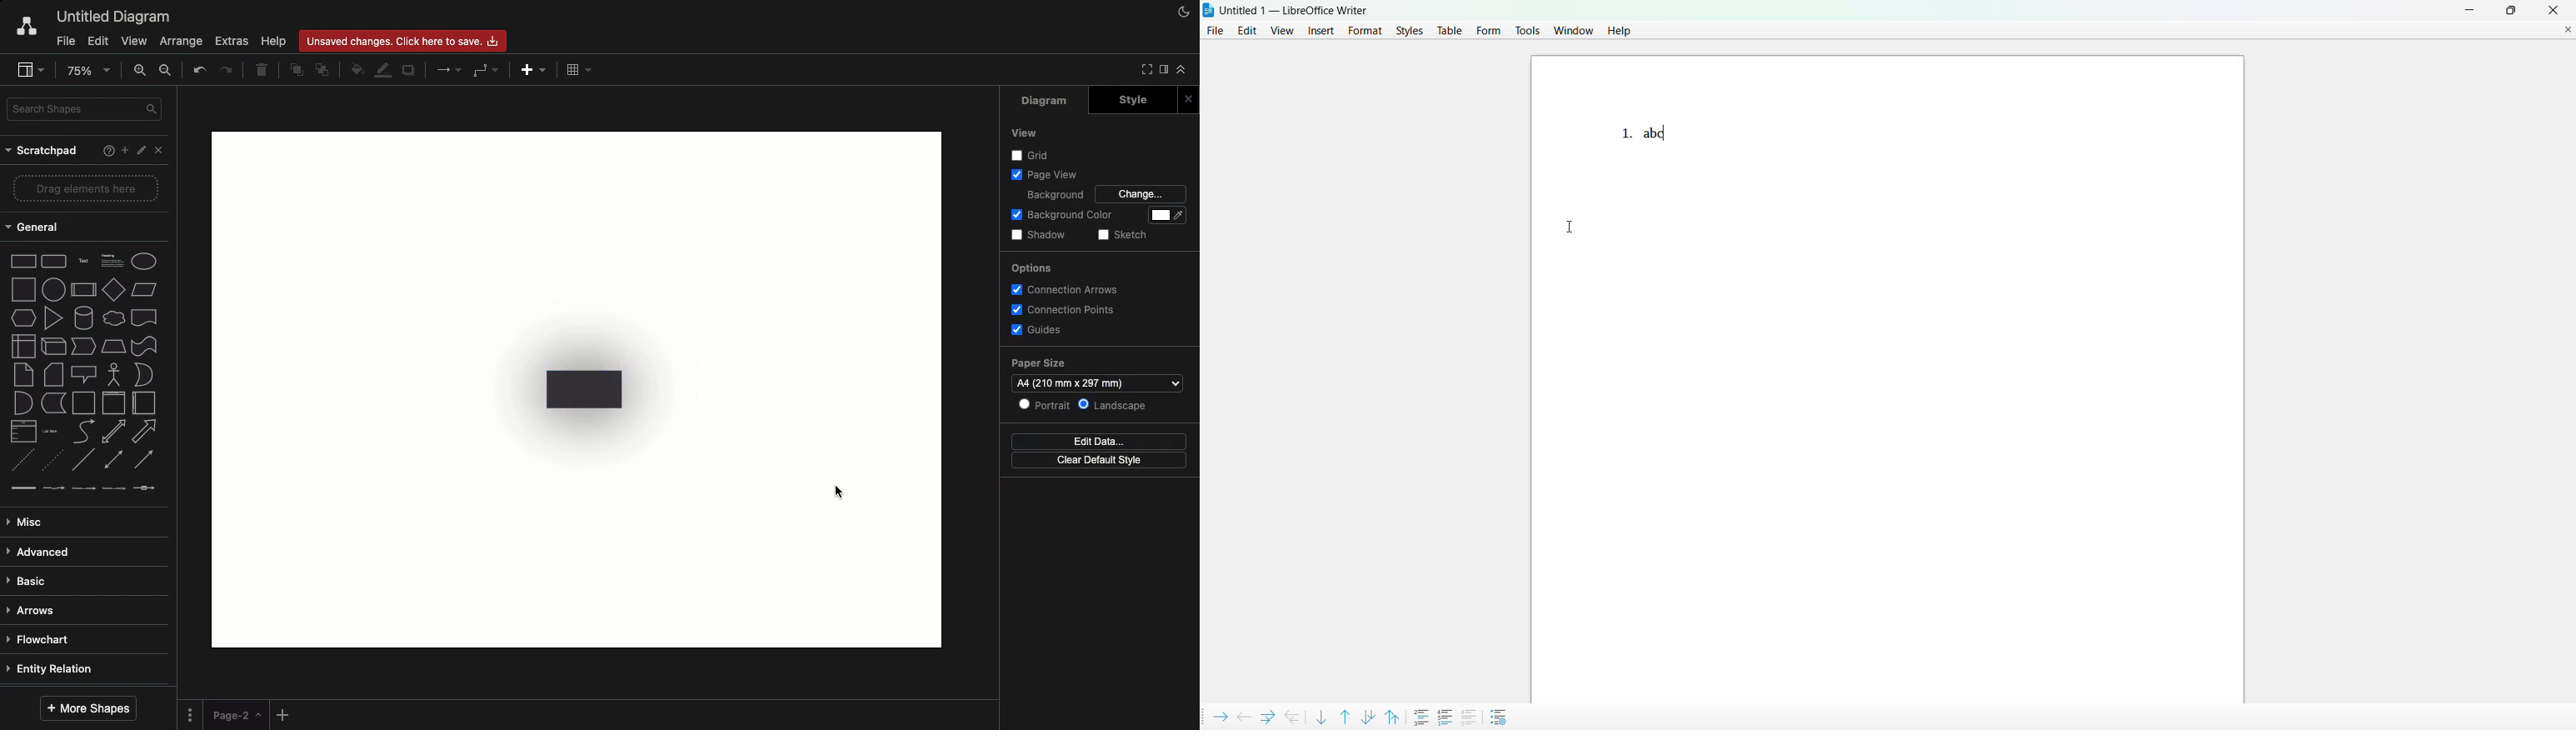  I want to click on bullets and numbering, so click(1501, 716).